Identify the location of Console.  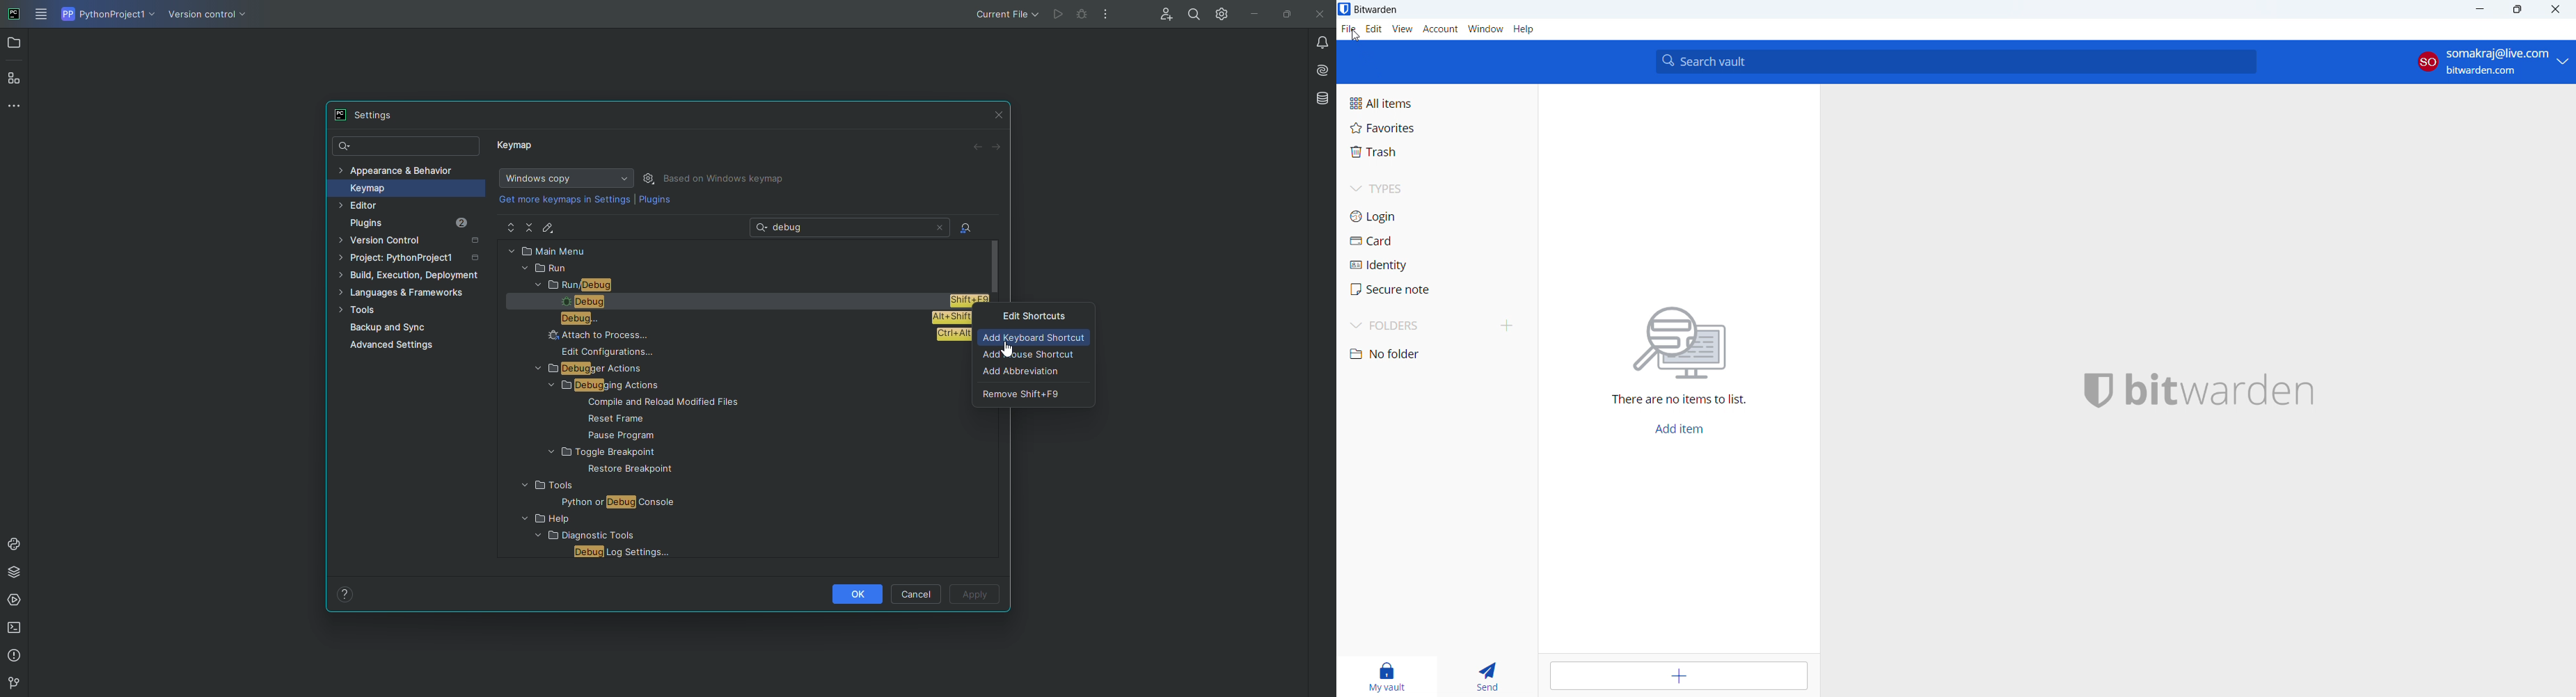
(15, 544).